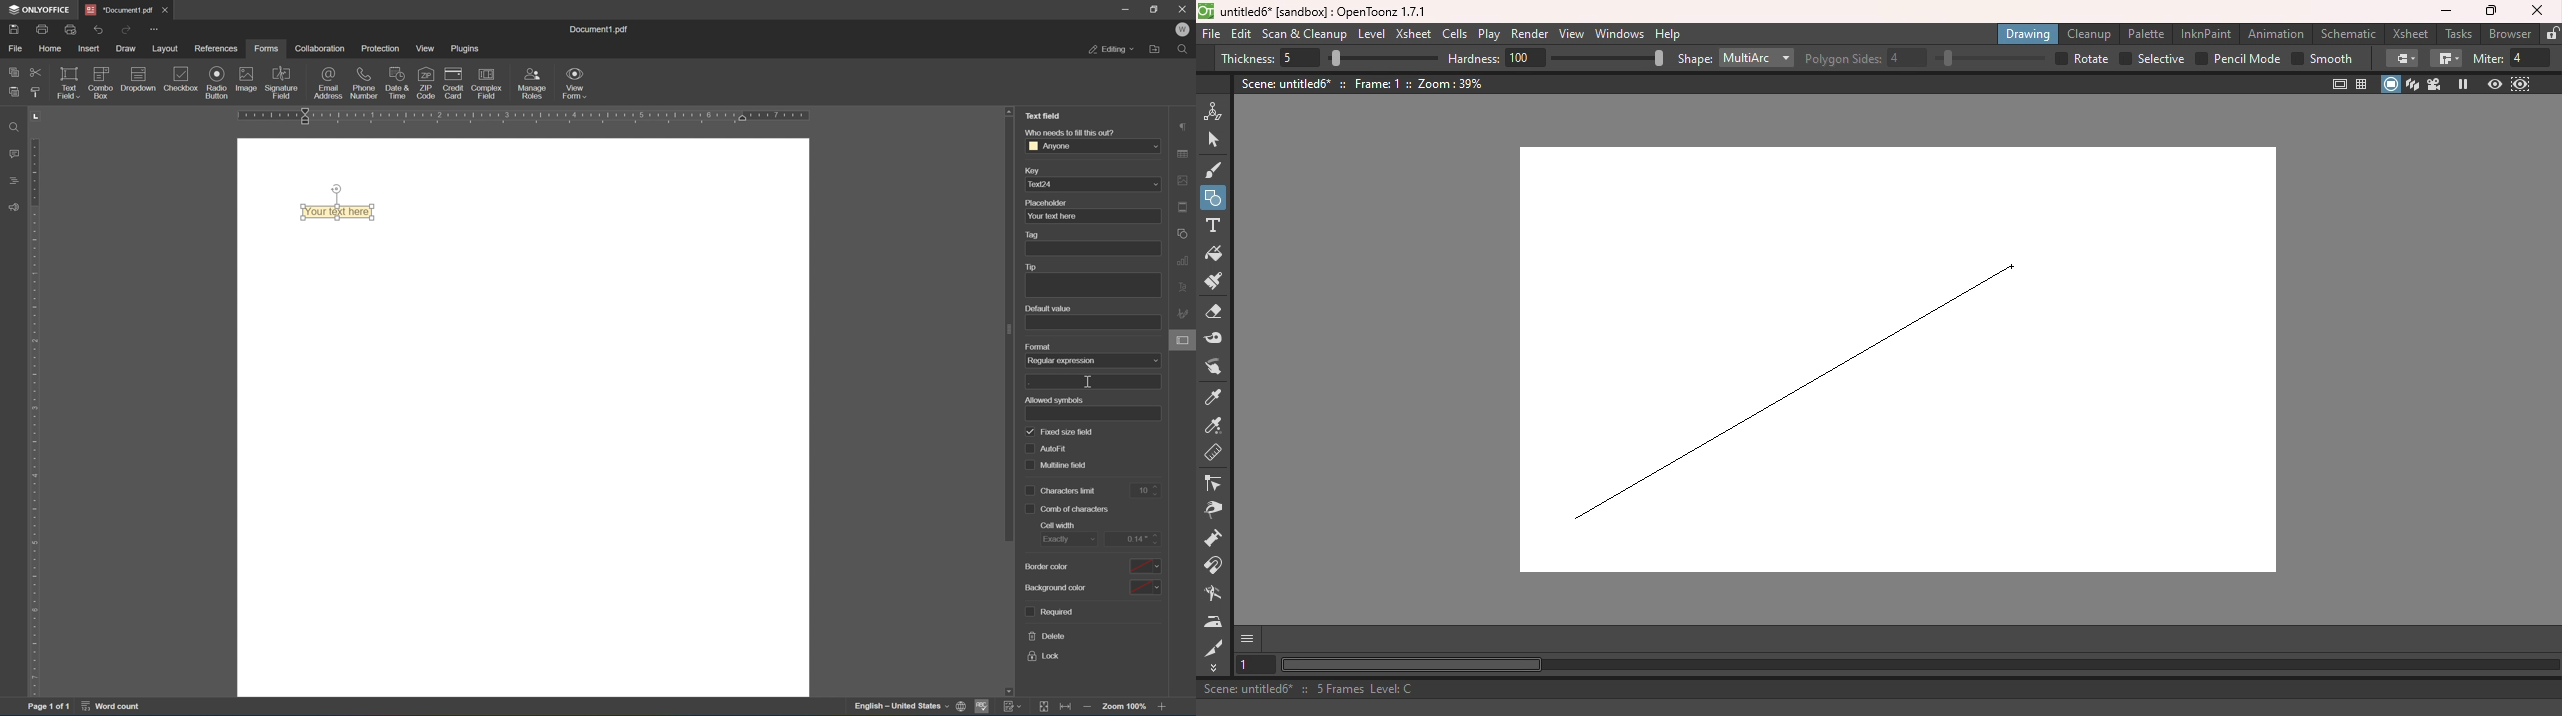 The width and height of the screenshot is (2576, 728). What do you see at coordinates (1048, 309) in the screenshot?
I see `default value` at bounding box center [1048, 309].